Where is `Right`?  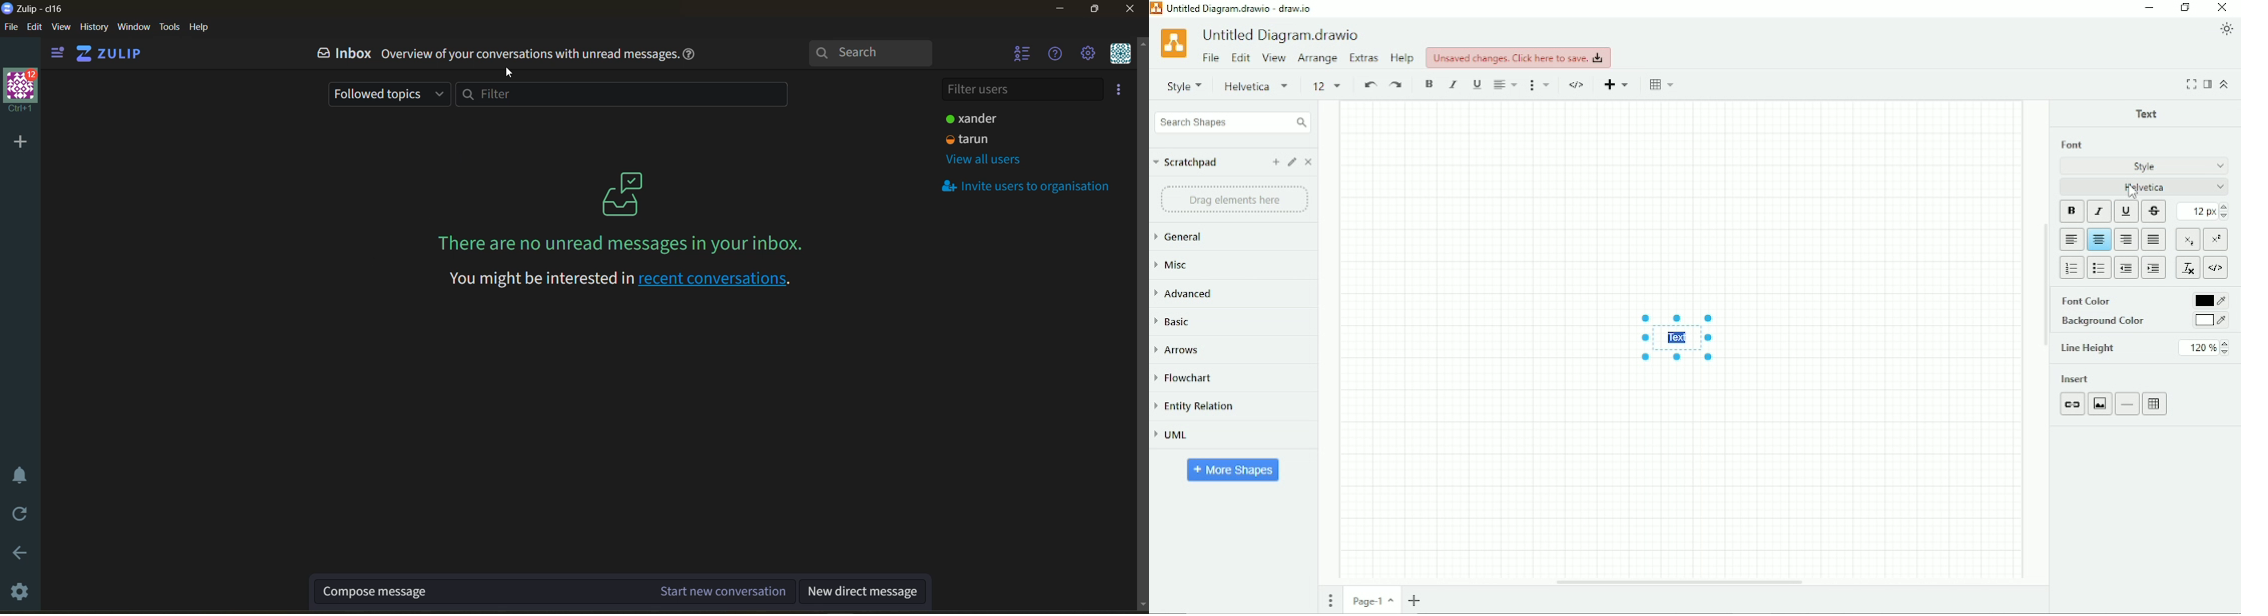 Right is located at coordinates (2127, 239).